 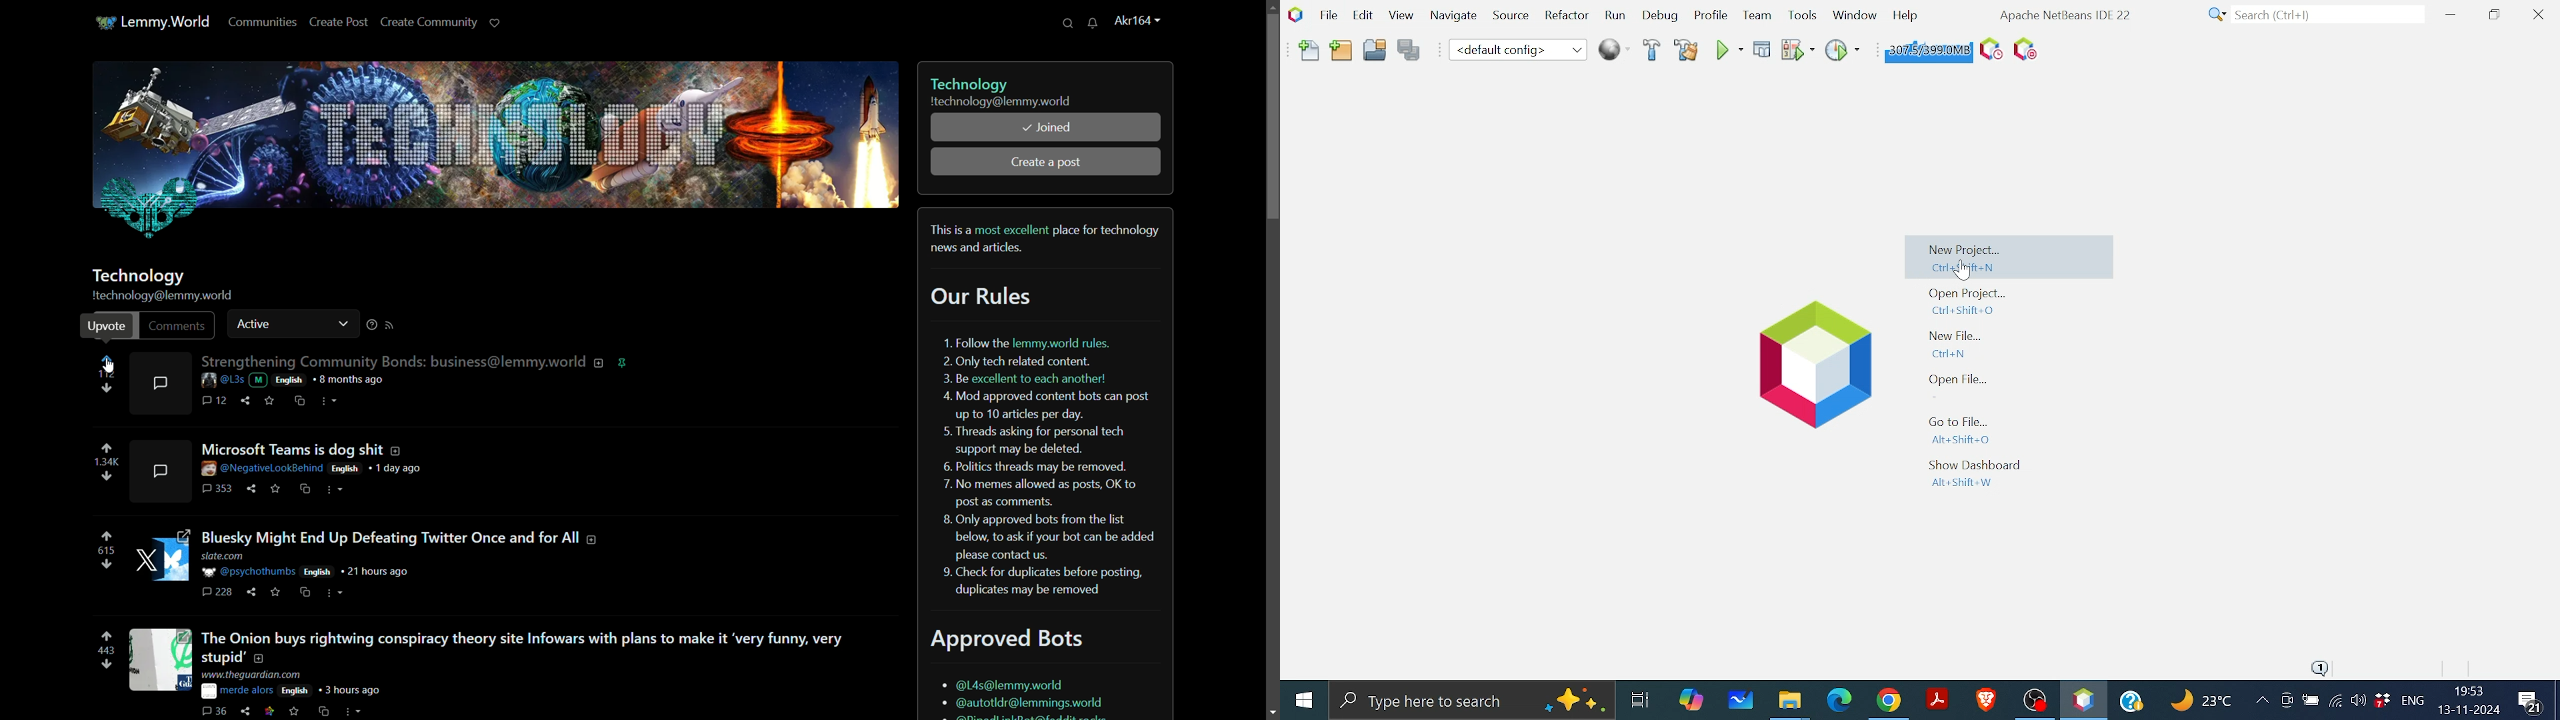 I want to click on comments, so click(x=217, y=710).